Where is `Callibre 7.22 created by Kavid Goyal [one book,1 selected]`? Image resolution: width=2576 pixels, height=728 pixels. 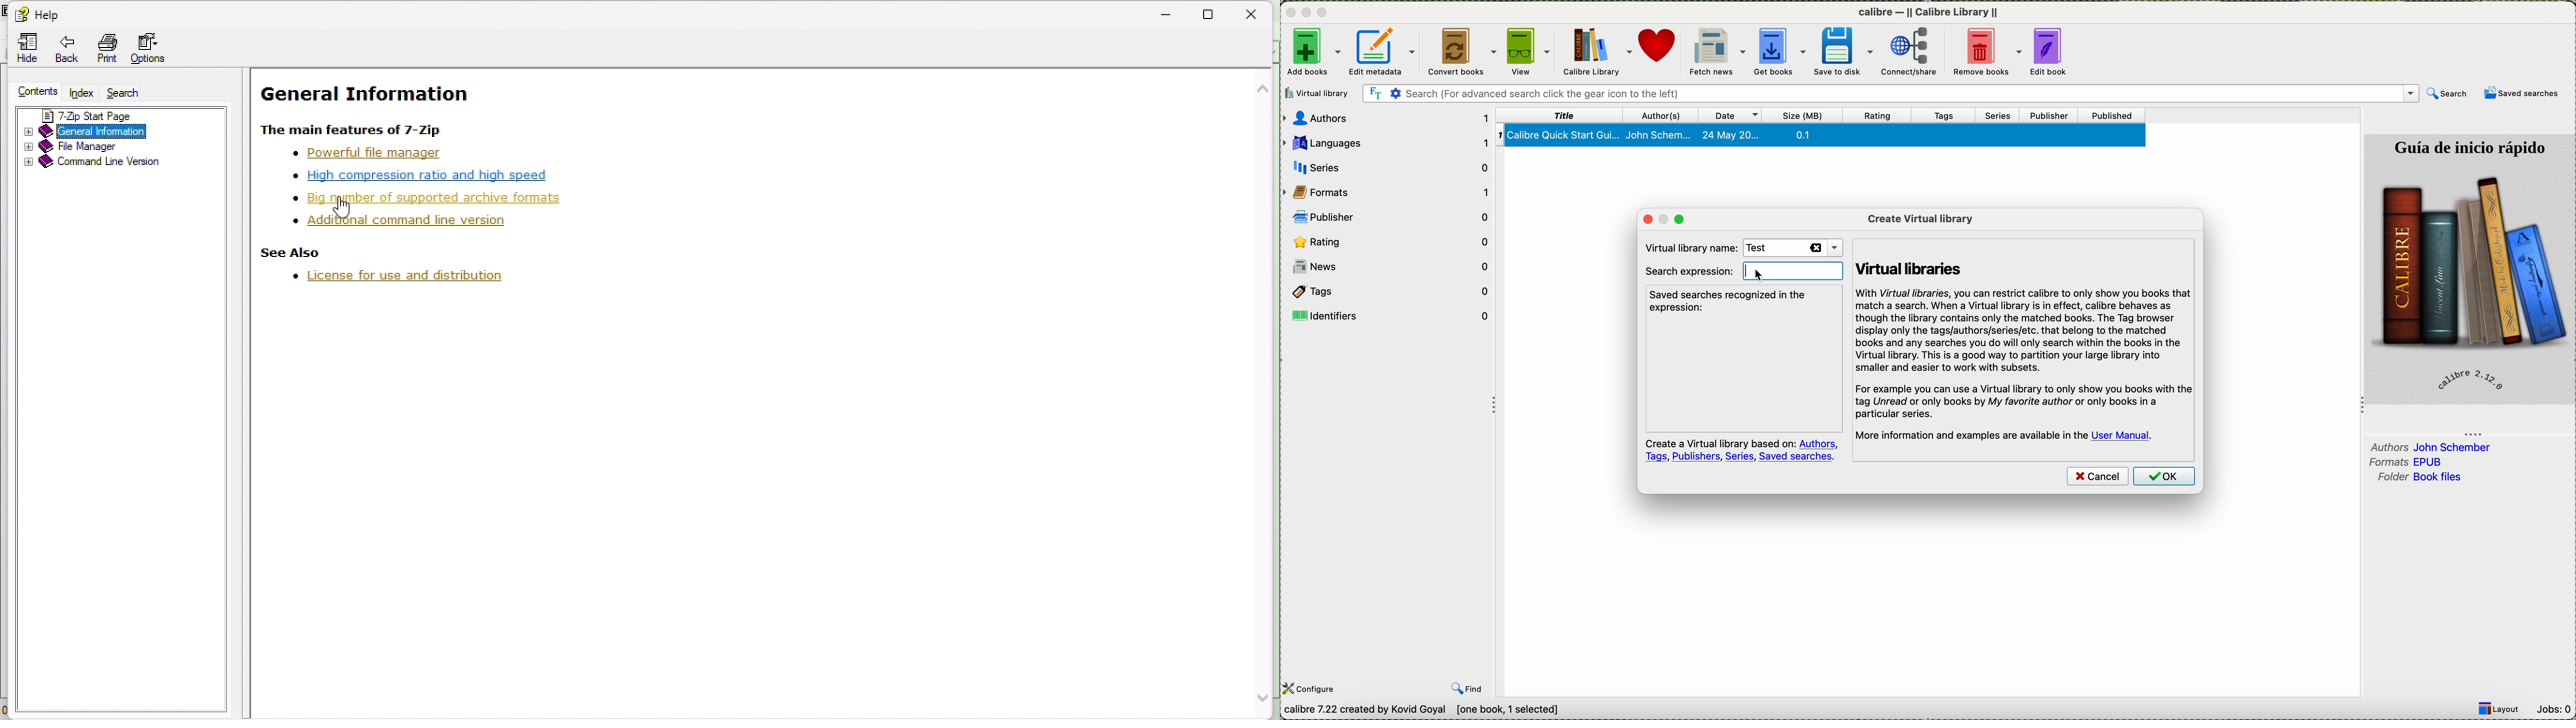
Callibre 7.22 created by Kavid Goyal [one book,1 selected] is located at coordinates (1422, 710).